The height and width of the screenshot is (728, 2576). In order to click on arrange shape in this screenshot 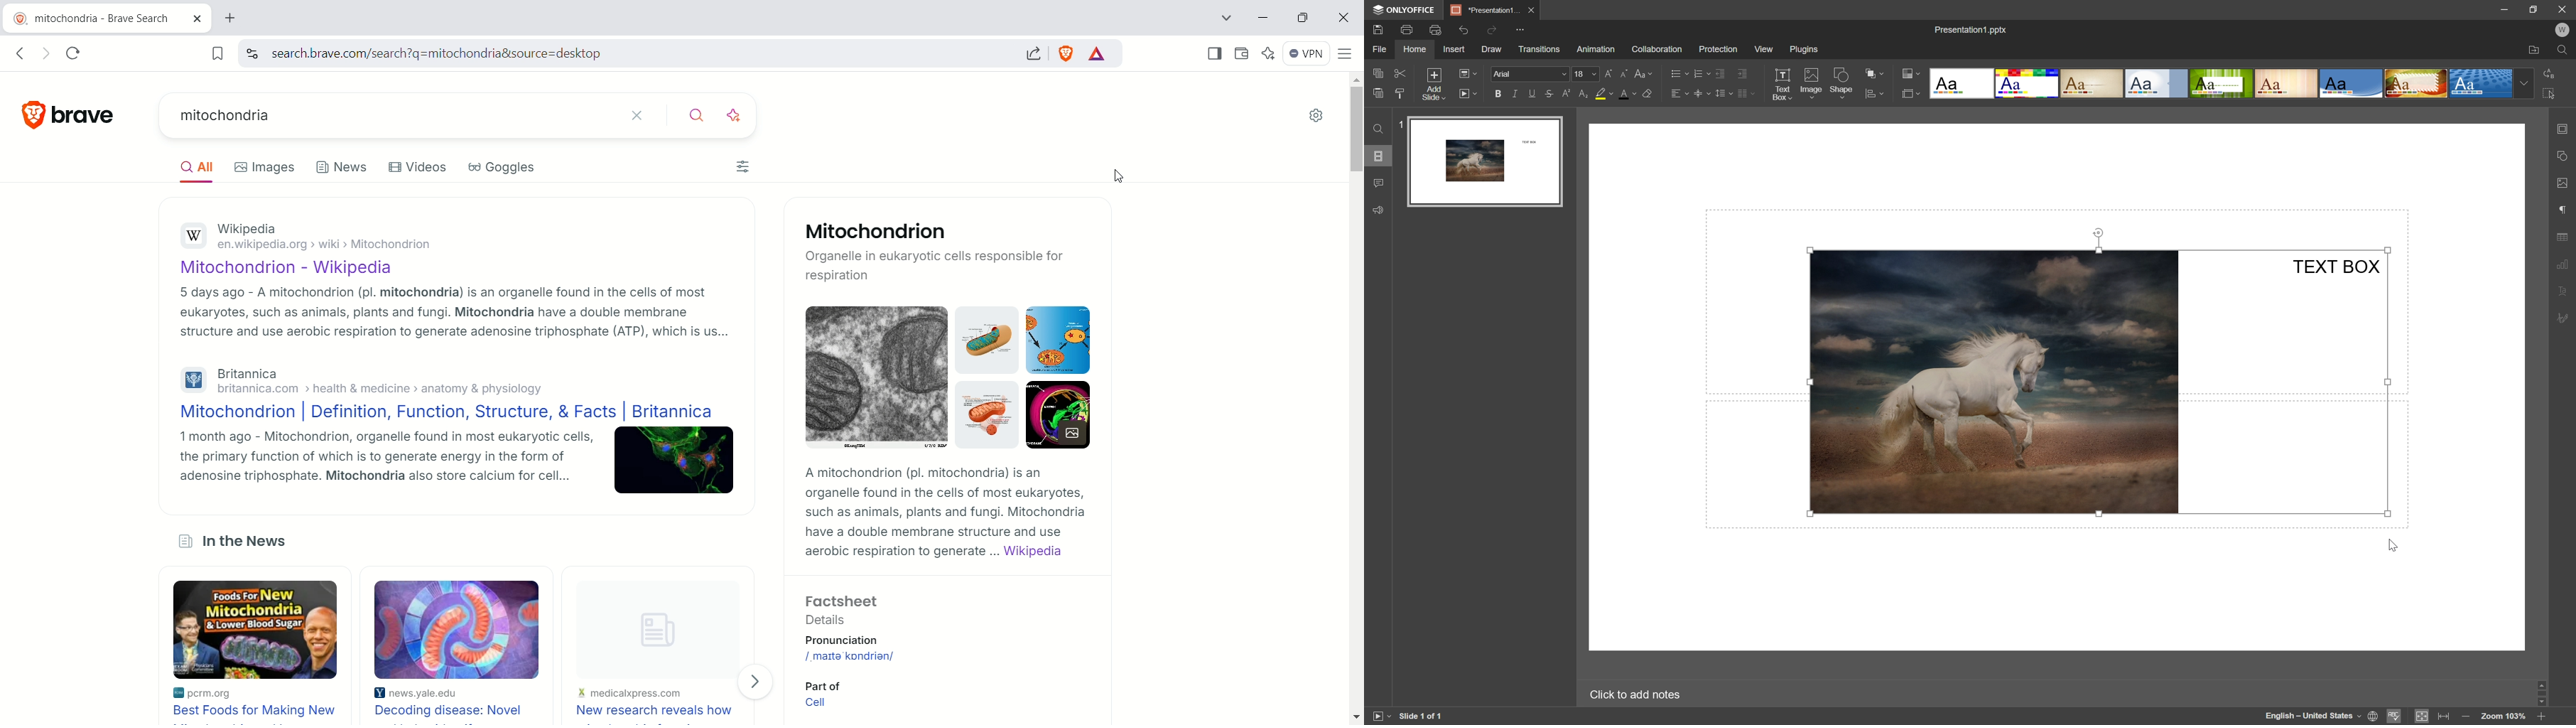, I will do `click(1875, 94)`.